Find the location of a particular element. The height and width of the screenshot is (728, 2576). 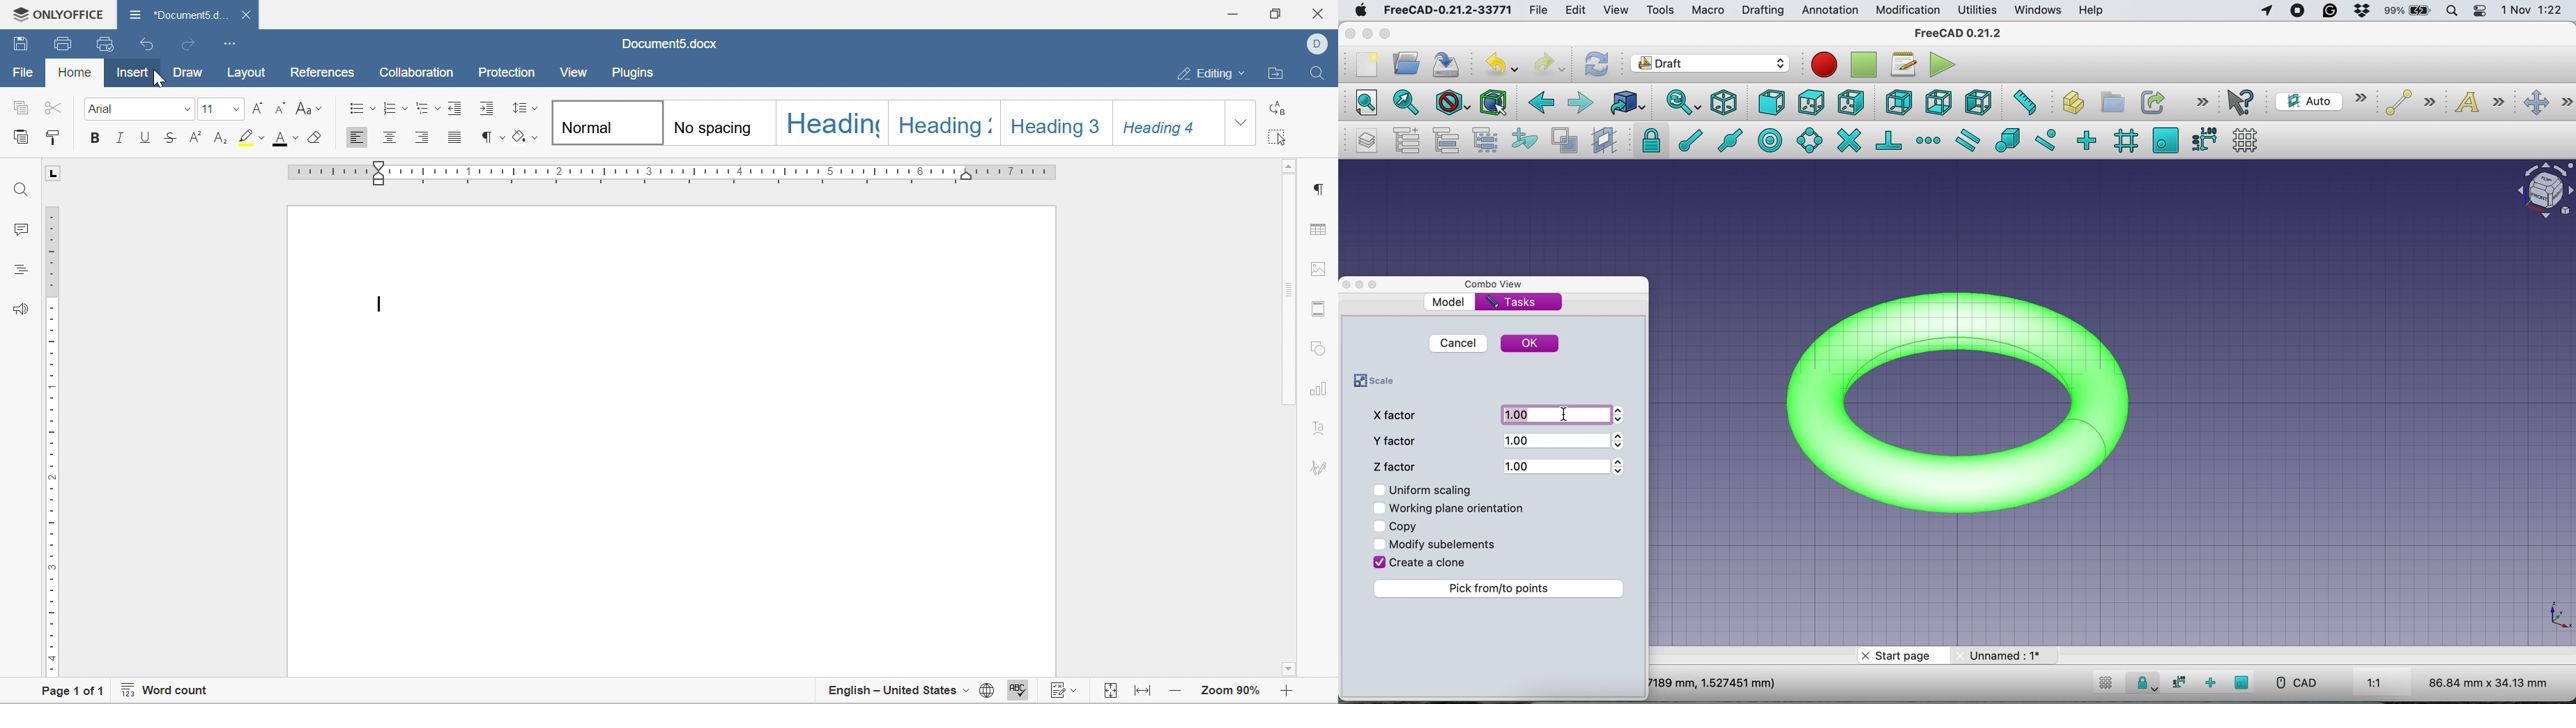

file is located at coordinates (23, 71).